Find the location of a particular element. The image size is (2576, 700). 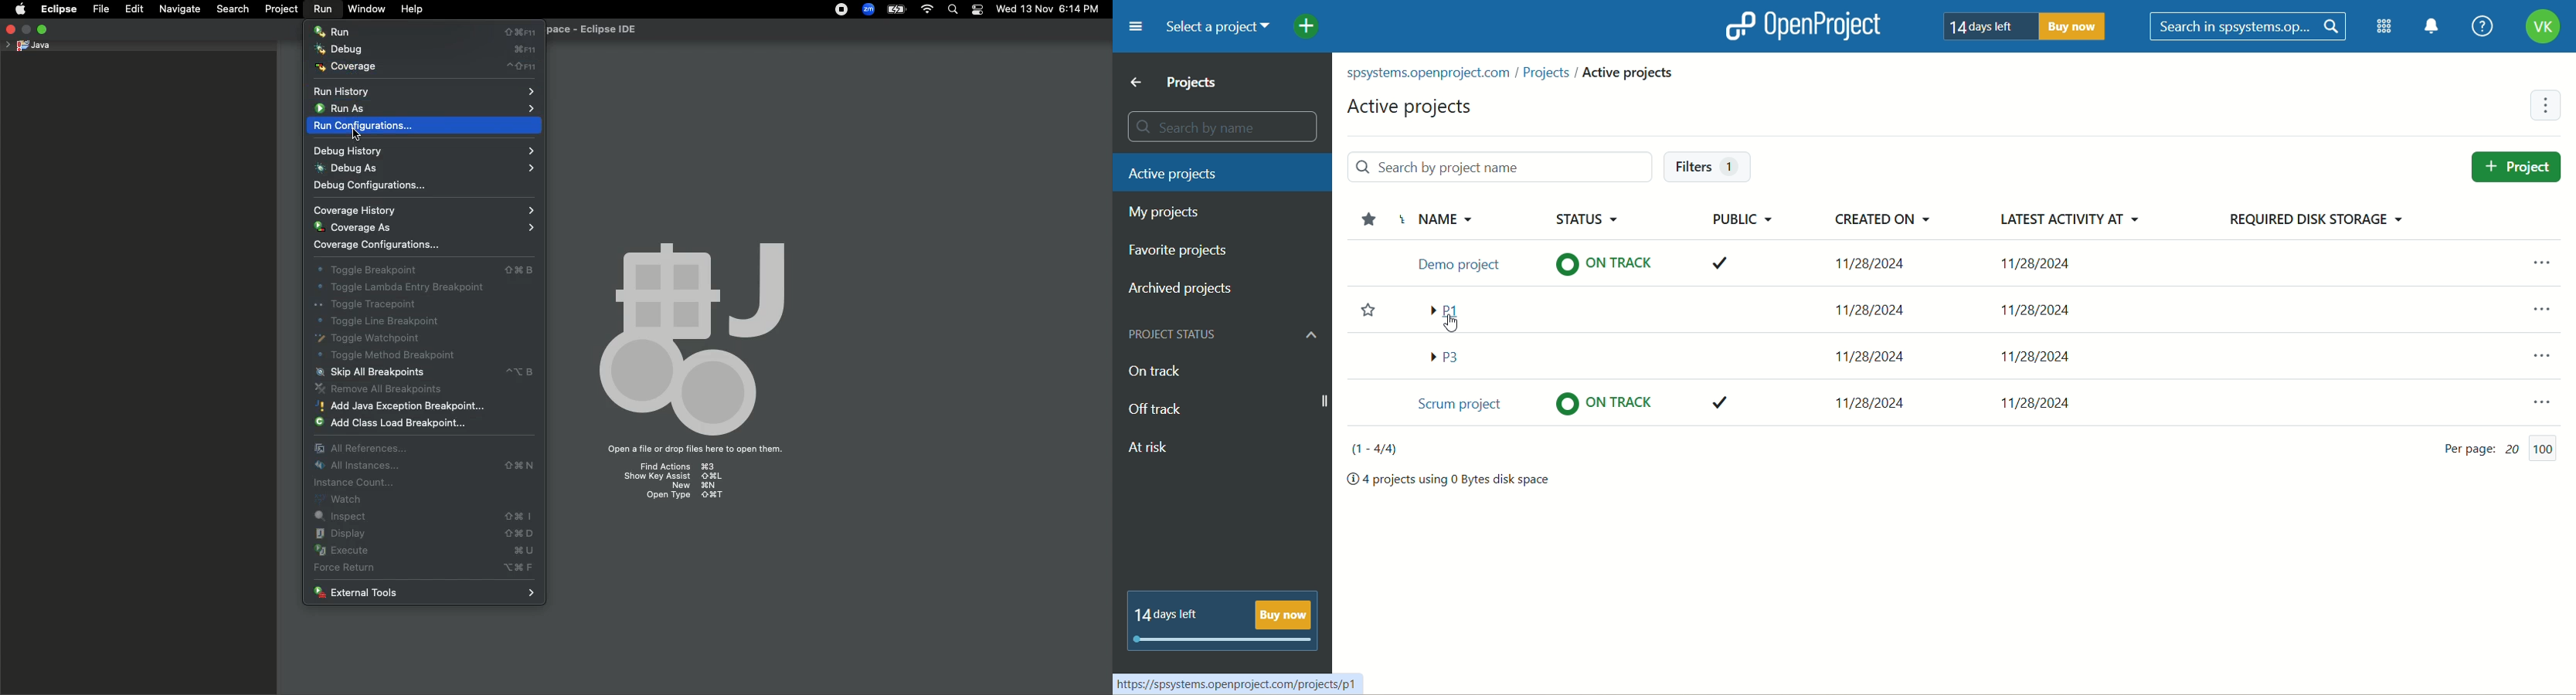

Toggle watchpoint is located at coordinates (369, 339).